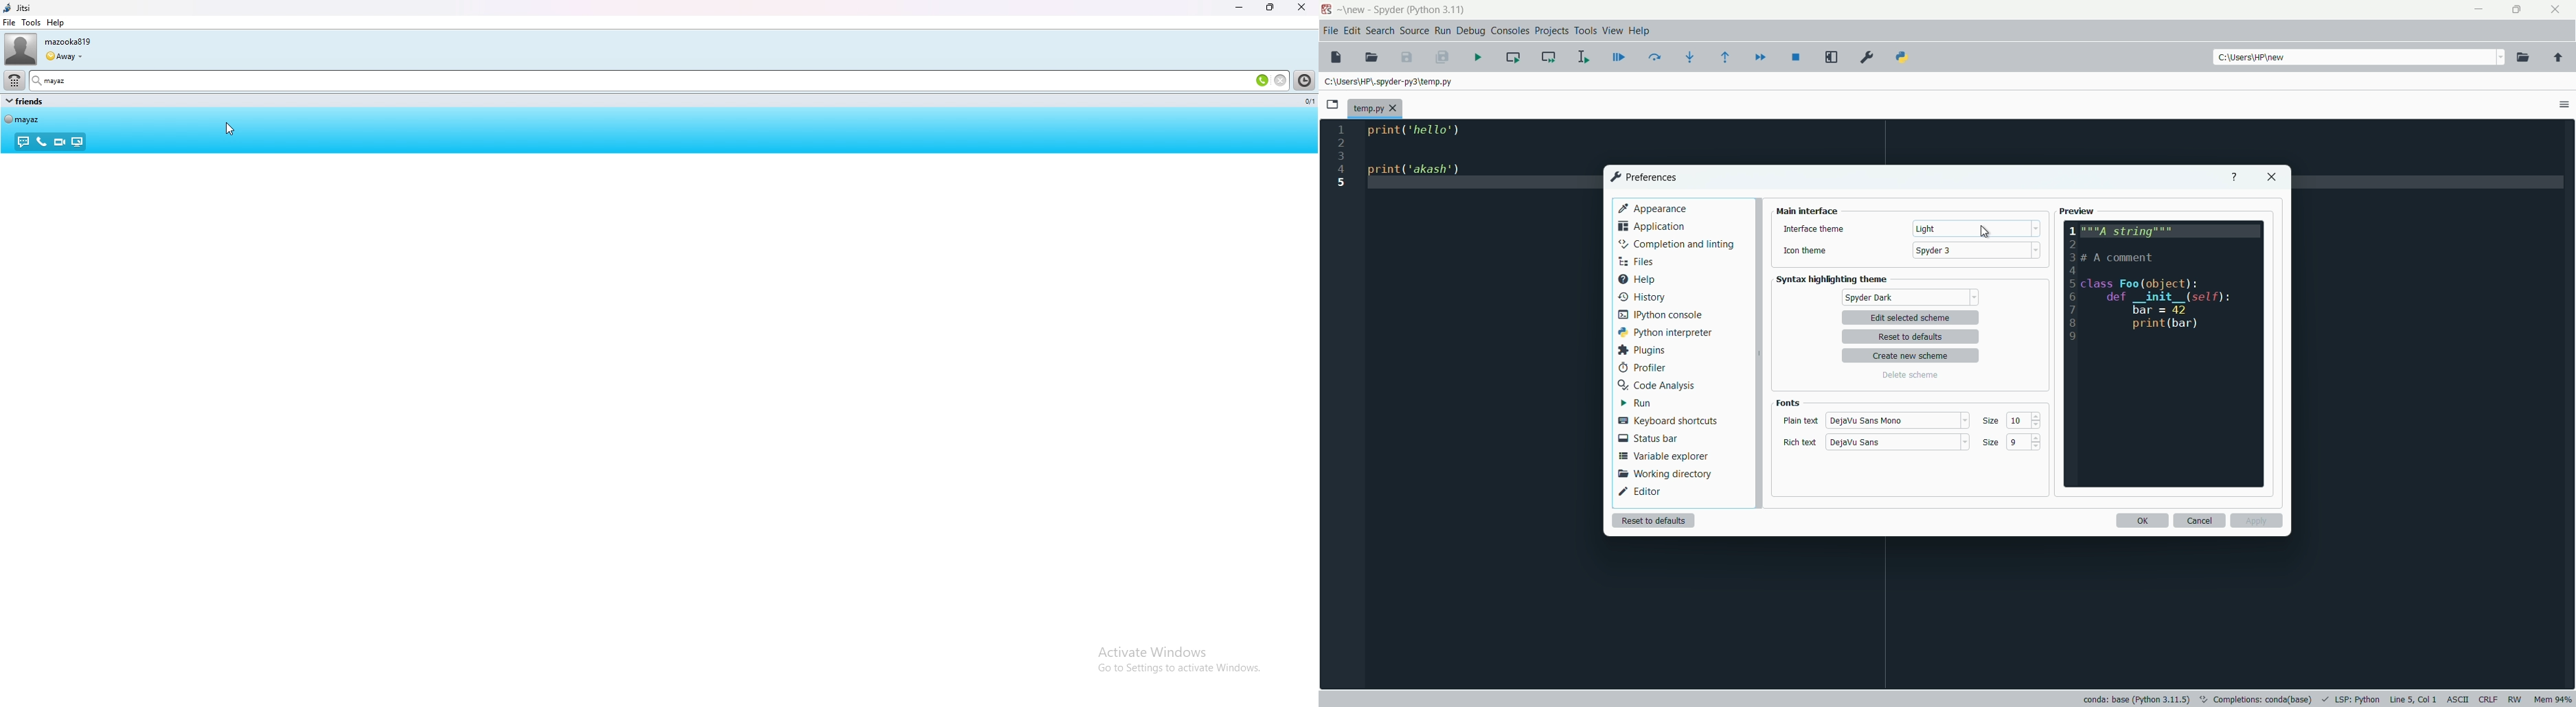  Describe the element at coordinates (1835, 280) in the screenshot. I see `syntax highlighting theme` at that location.